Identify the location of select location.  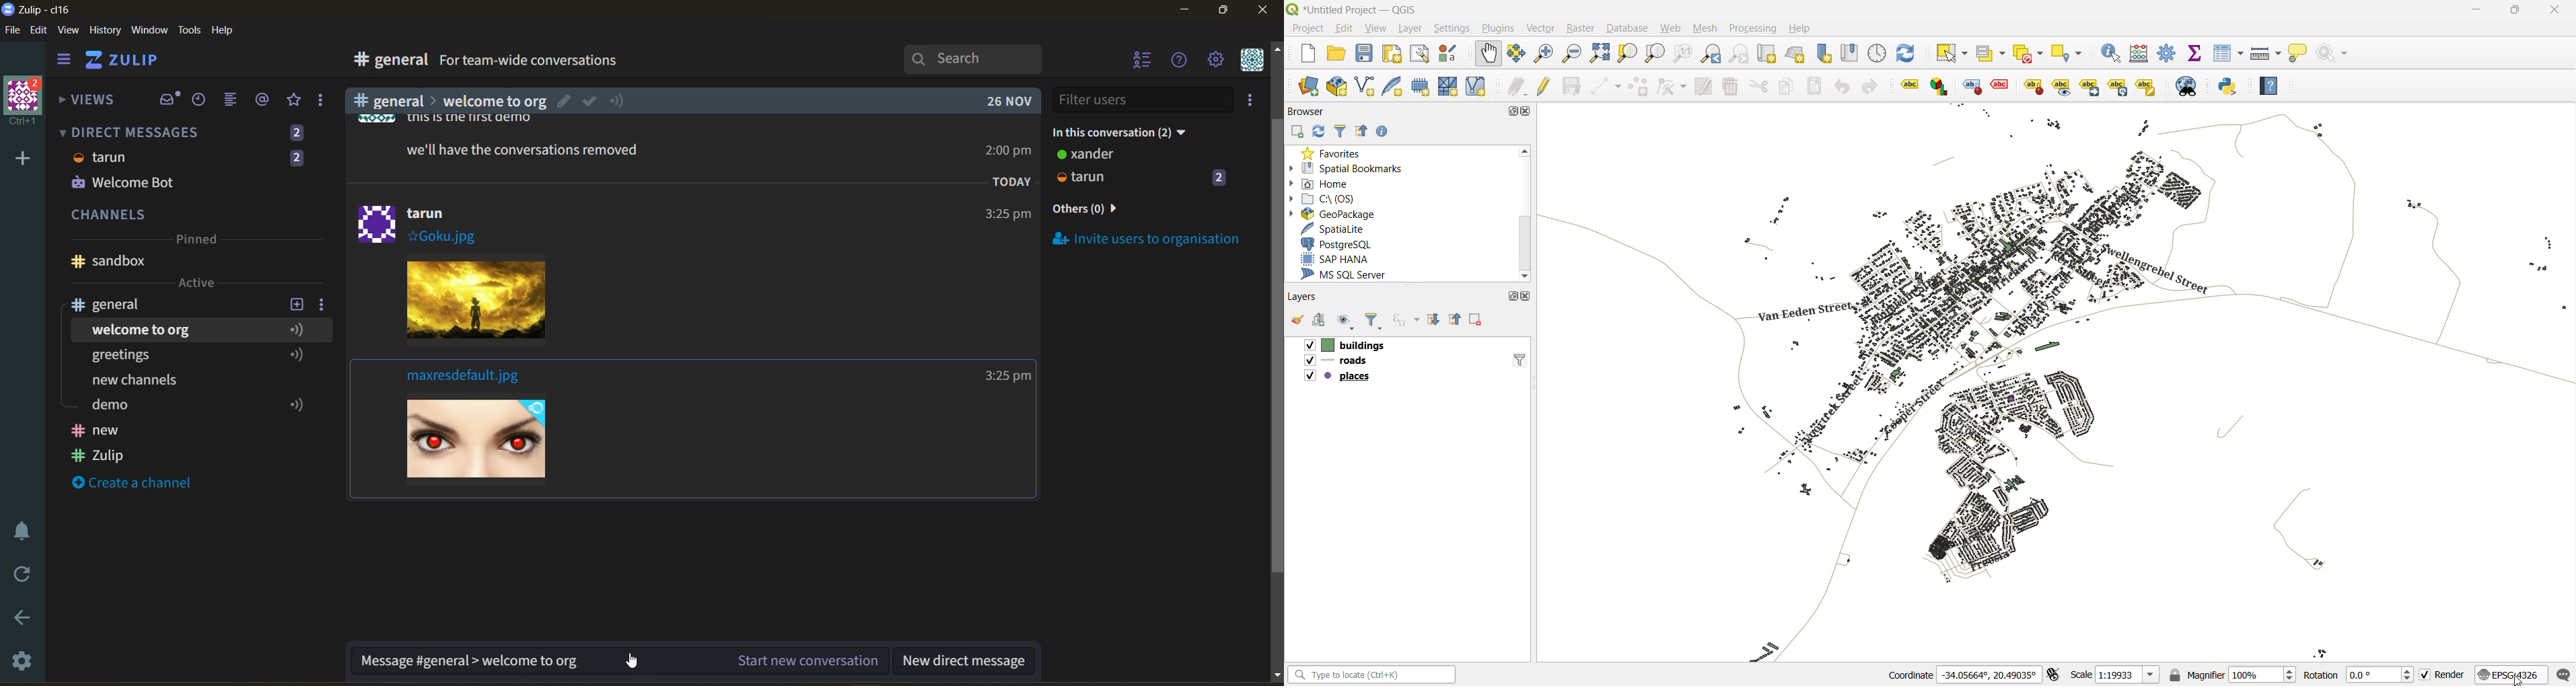
(2069, 53).